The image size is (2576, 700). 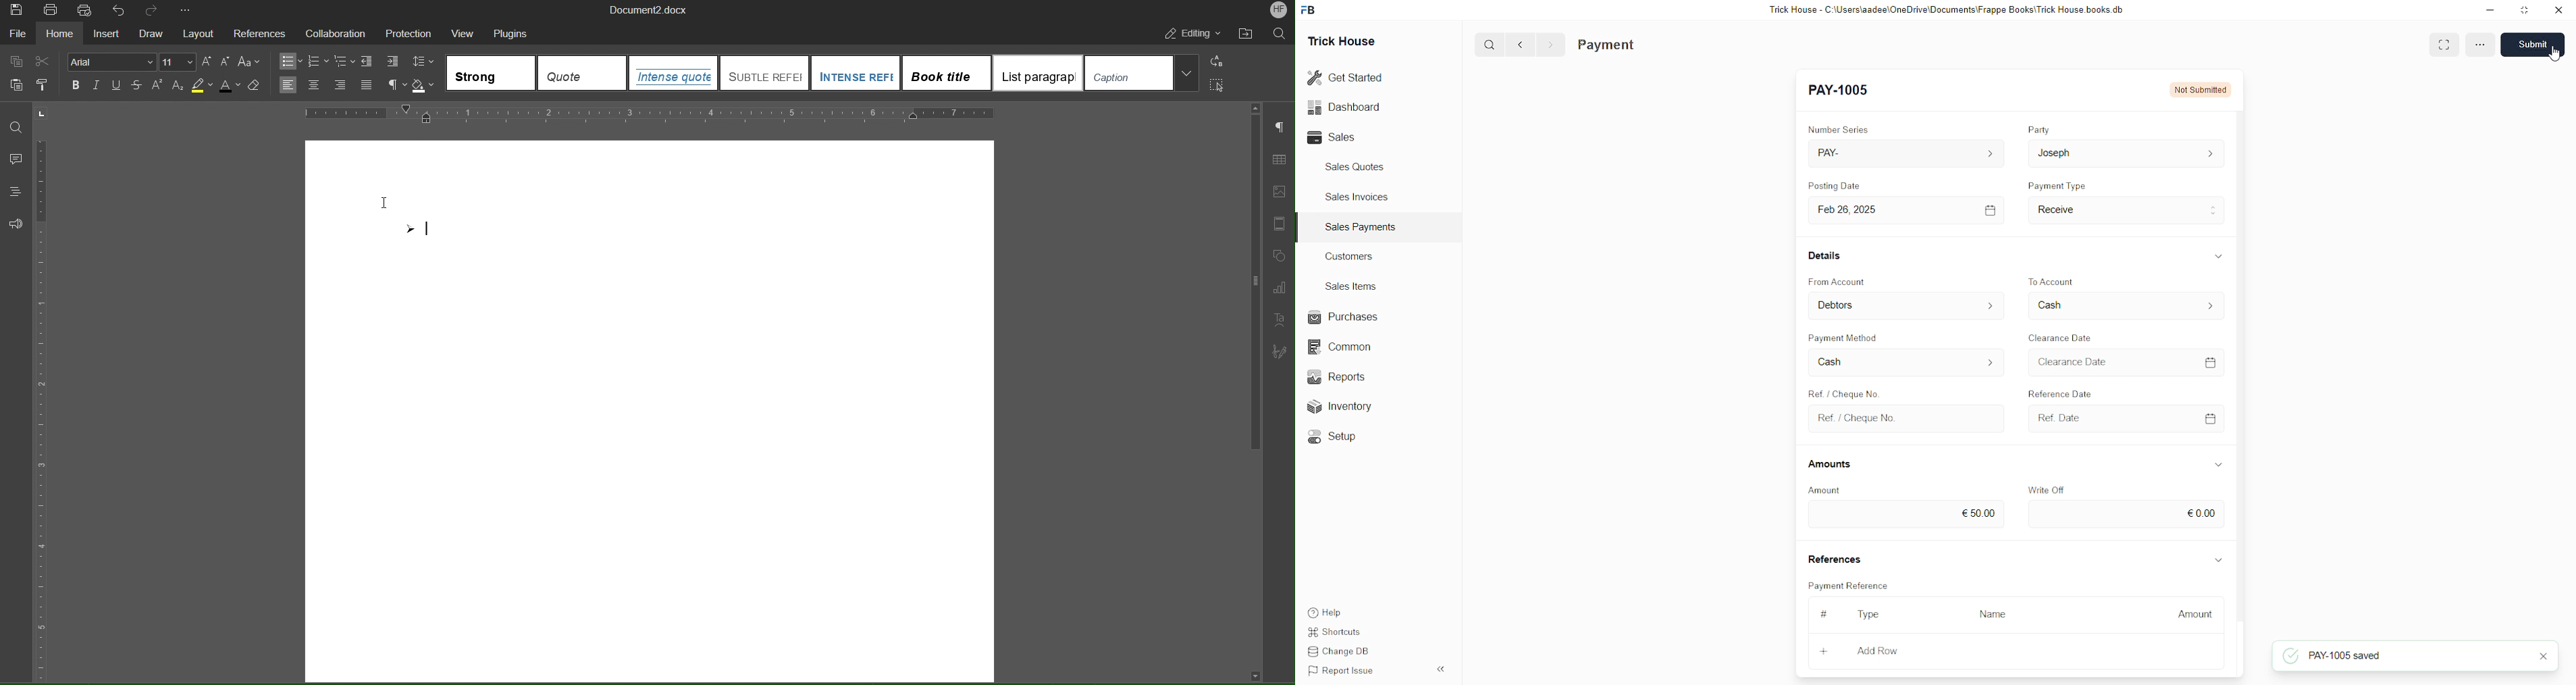 What do you see at coordinates (410, 33) in the screenshot?
I see `Protection` at bounding box center [410, 33].